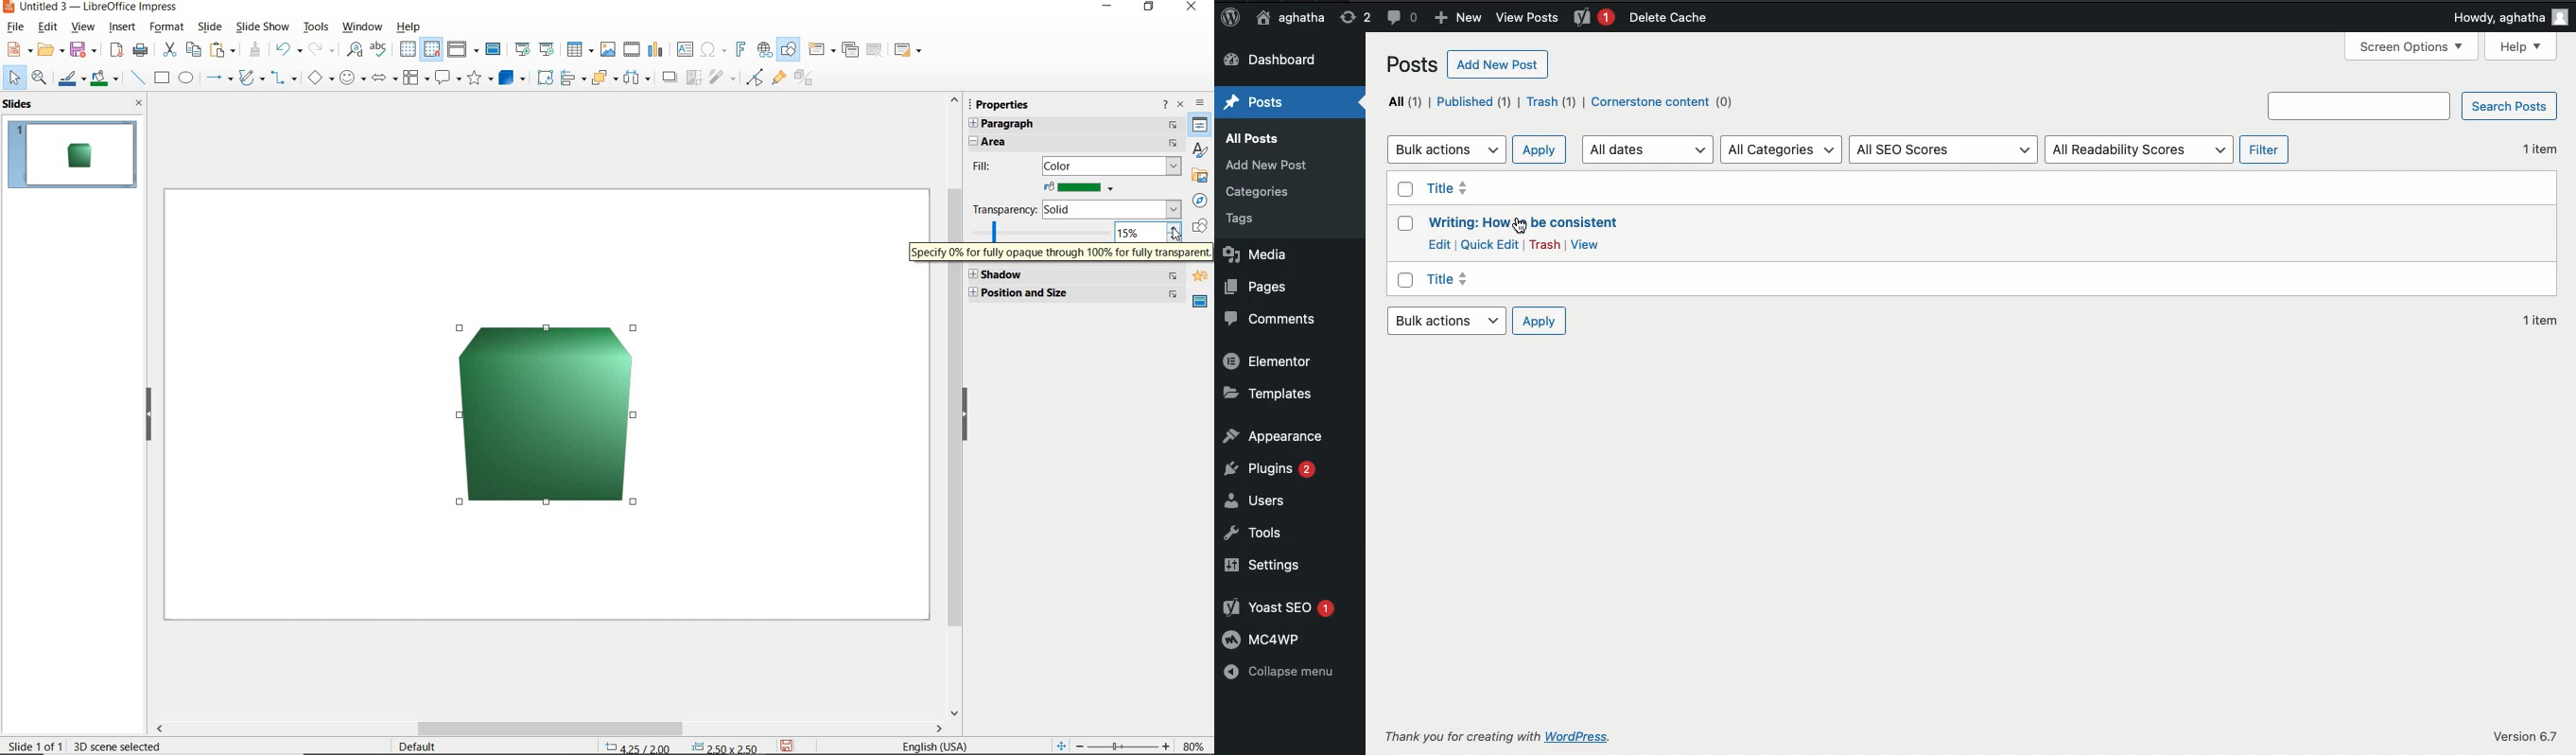  Describe the element at coordinates (2409, 47) in the screenshot. I see `Screen Options` at that location.